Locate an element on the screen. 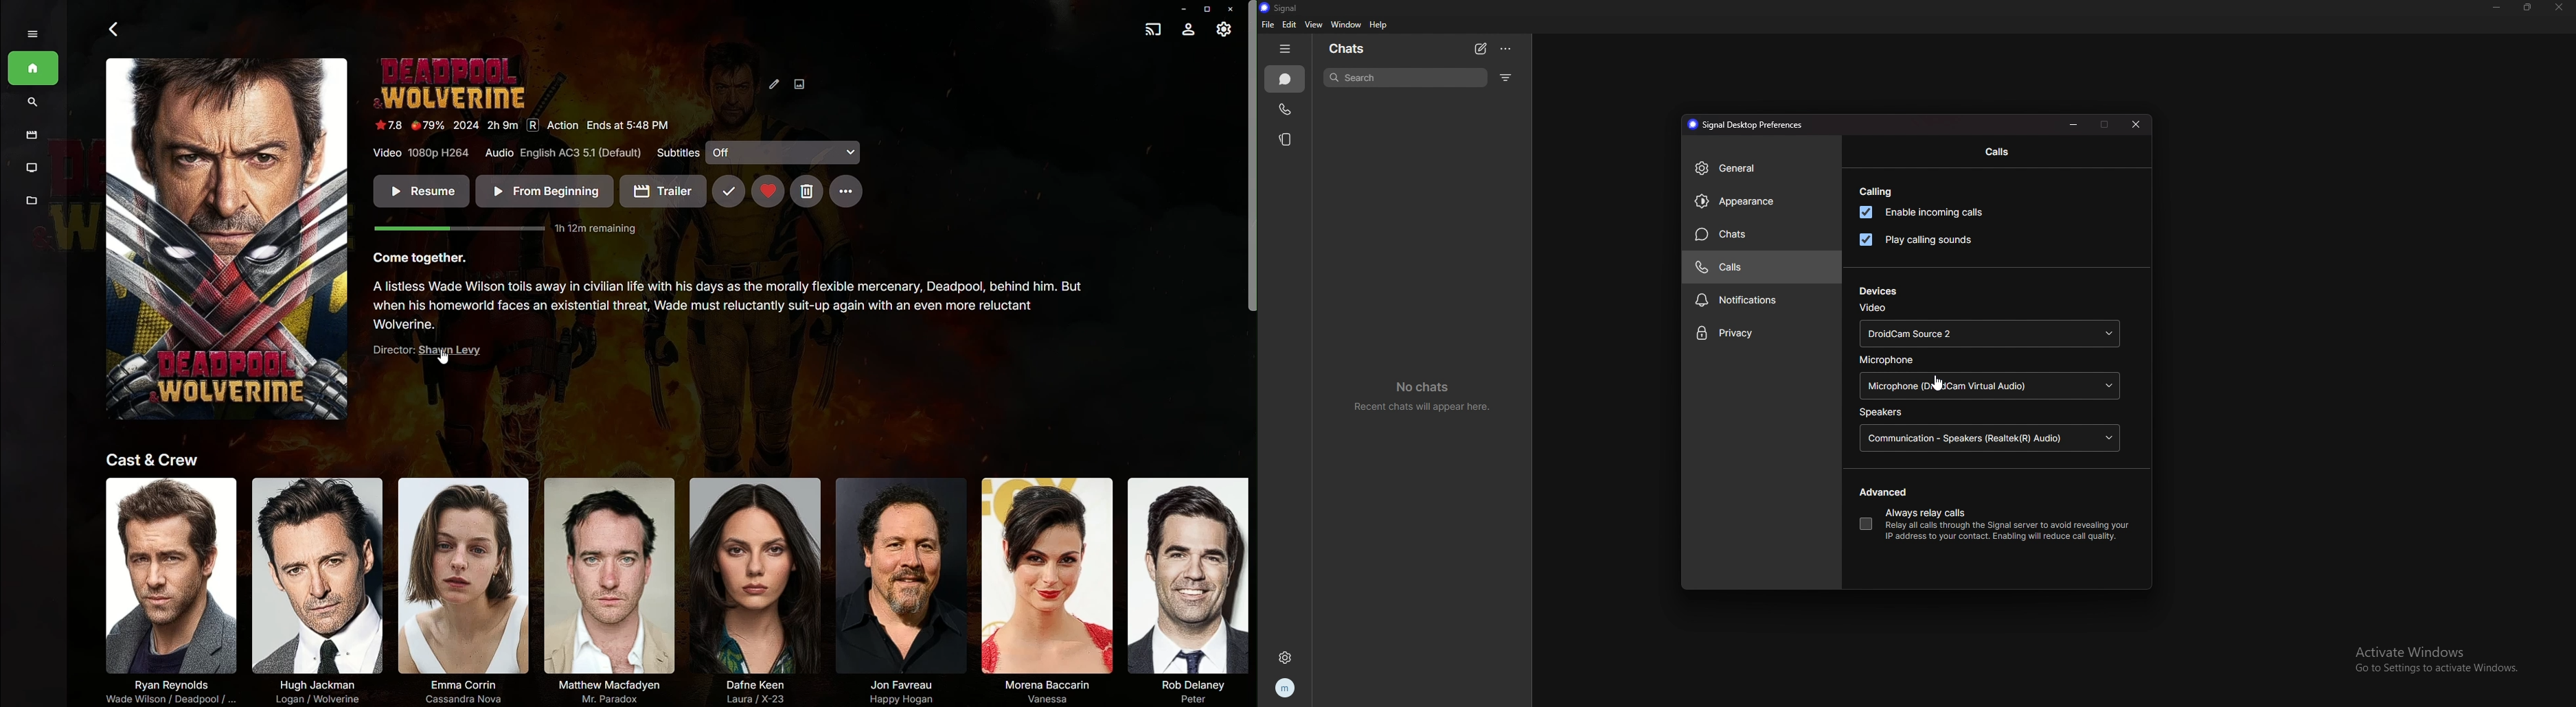 This screenshot has height=728, width=2576. Matthew Macfayden is located at coordinates (603, 589).